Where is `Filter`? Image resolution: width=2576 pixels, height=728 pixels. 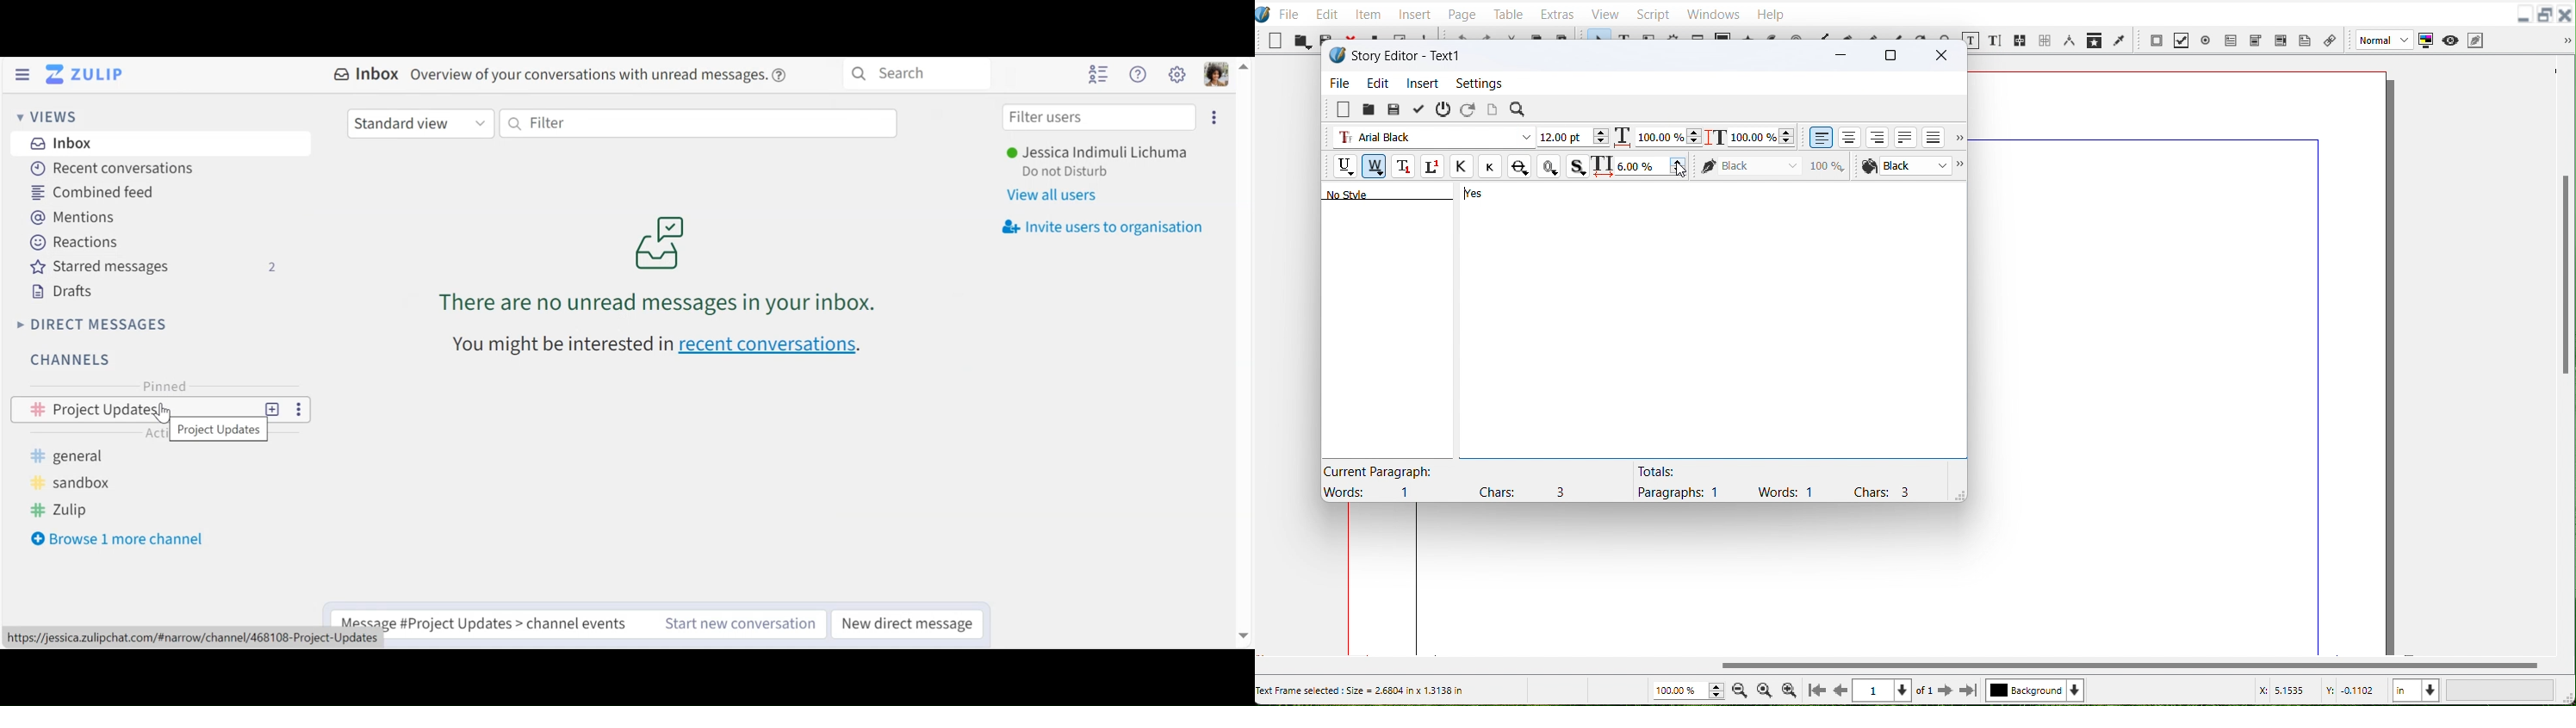 Filter is located at coordinates (698, 123).